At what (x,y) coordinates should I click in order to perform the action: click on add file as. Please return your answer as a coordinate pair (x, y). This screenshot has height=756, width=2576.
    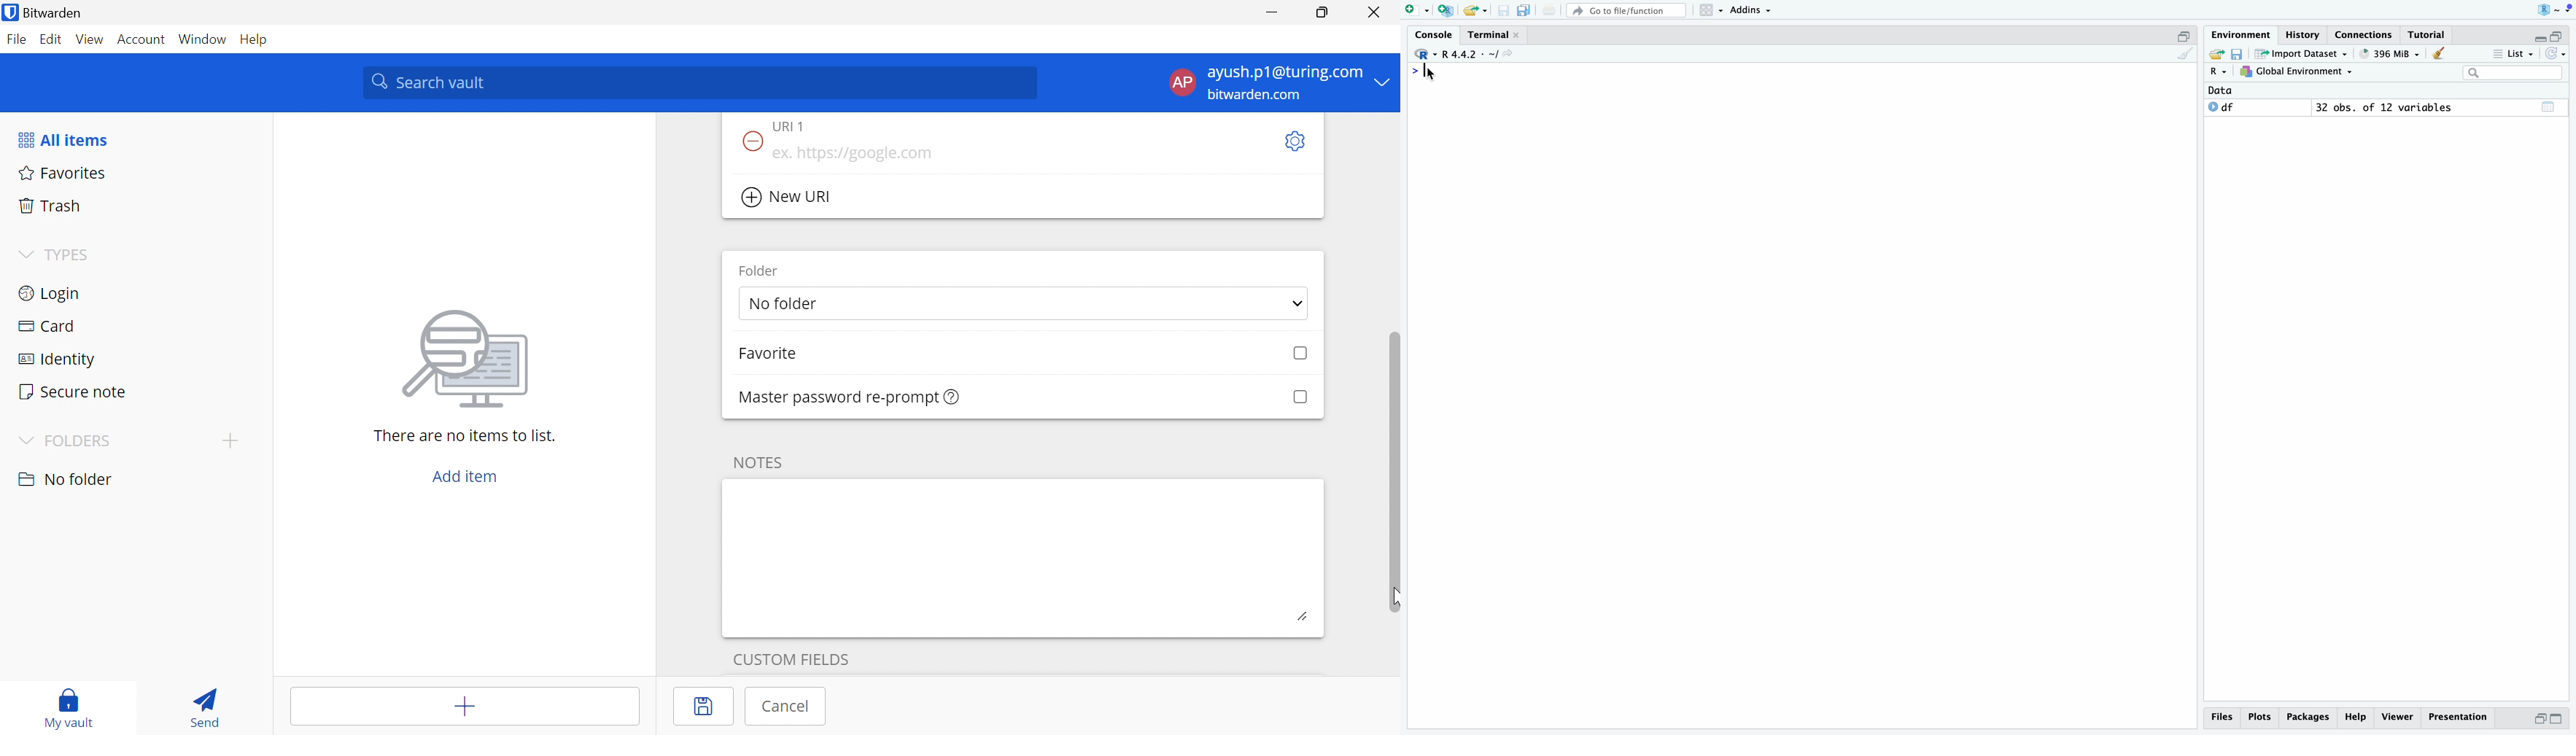
    Looking at the image, I should click on (1419, 11).